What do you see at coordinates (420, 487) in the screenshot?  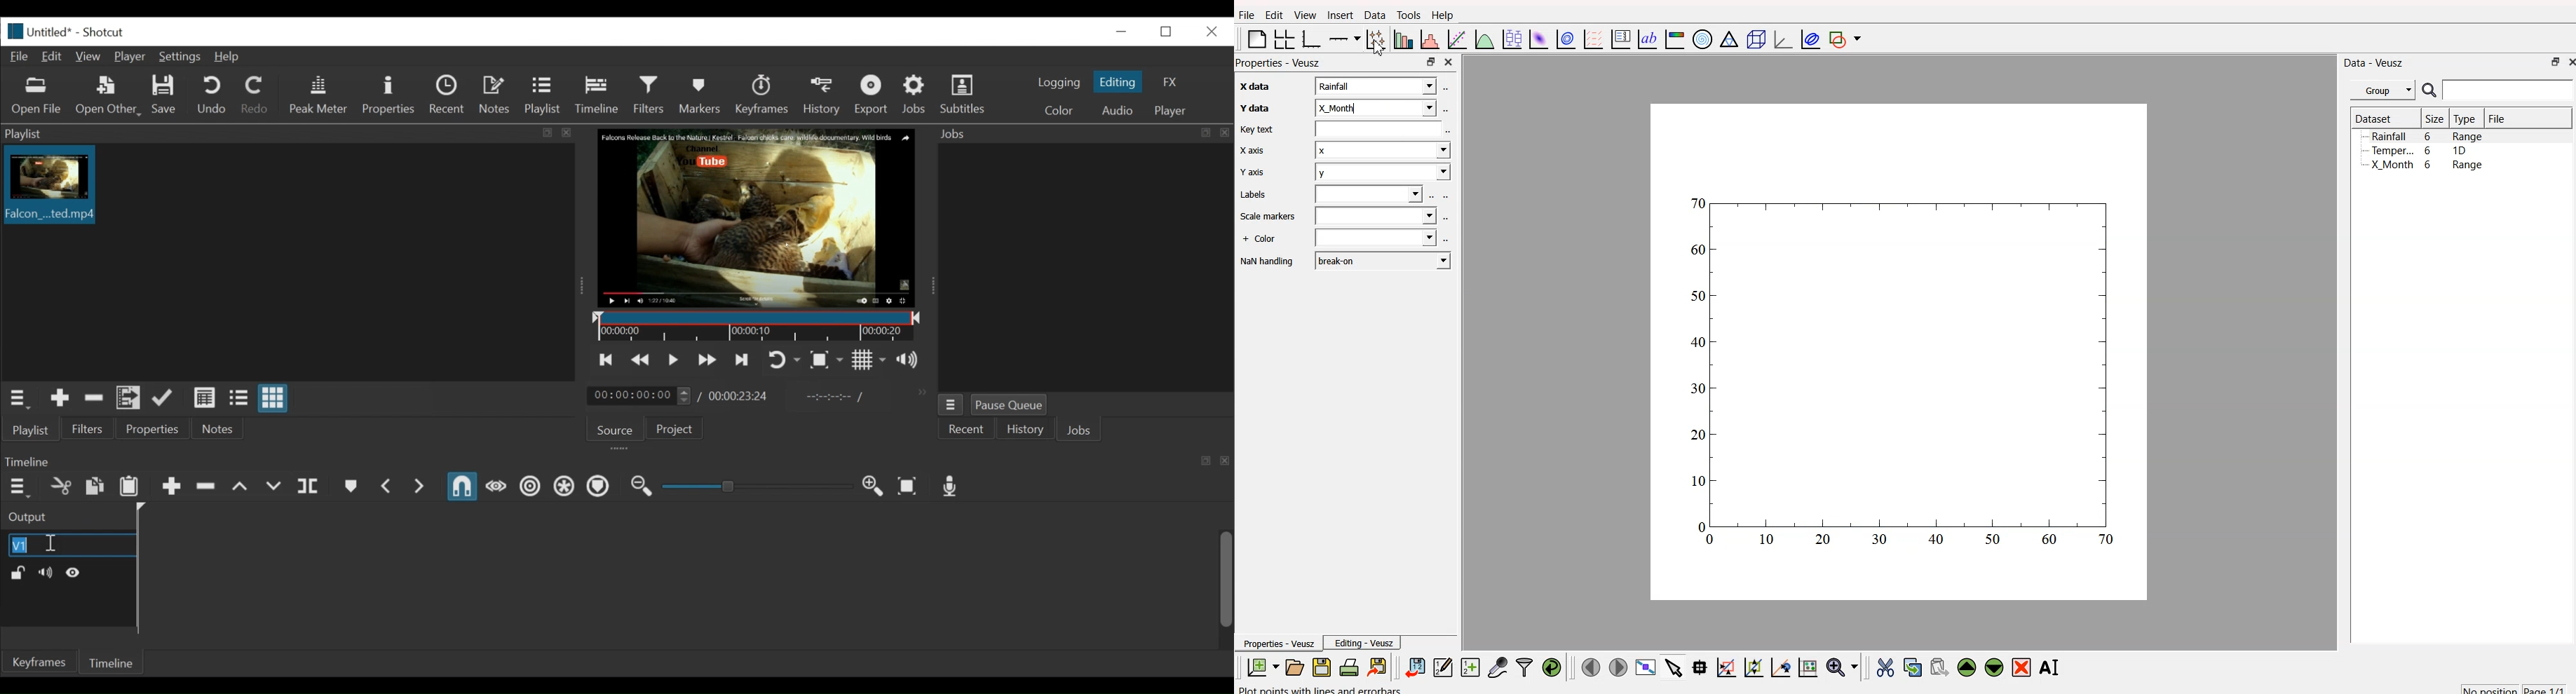 I see `Next Marker` at bounding box center [420, 487].